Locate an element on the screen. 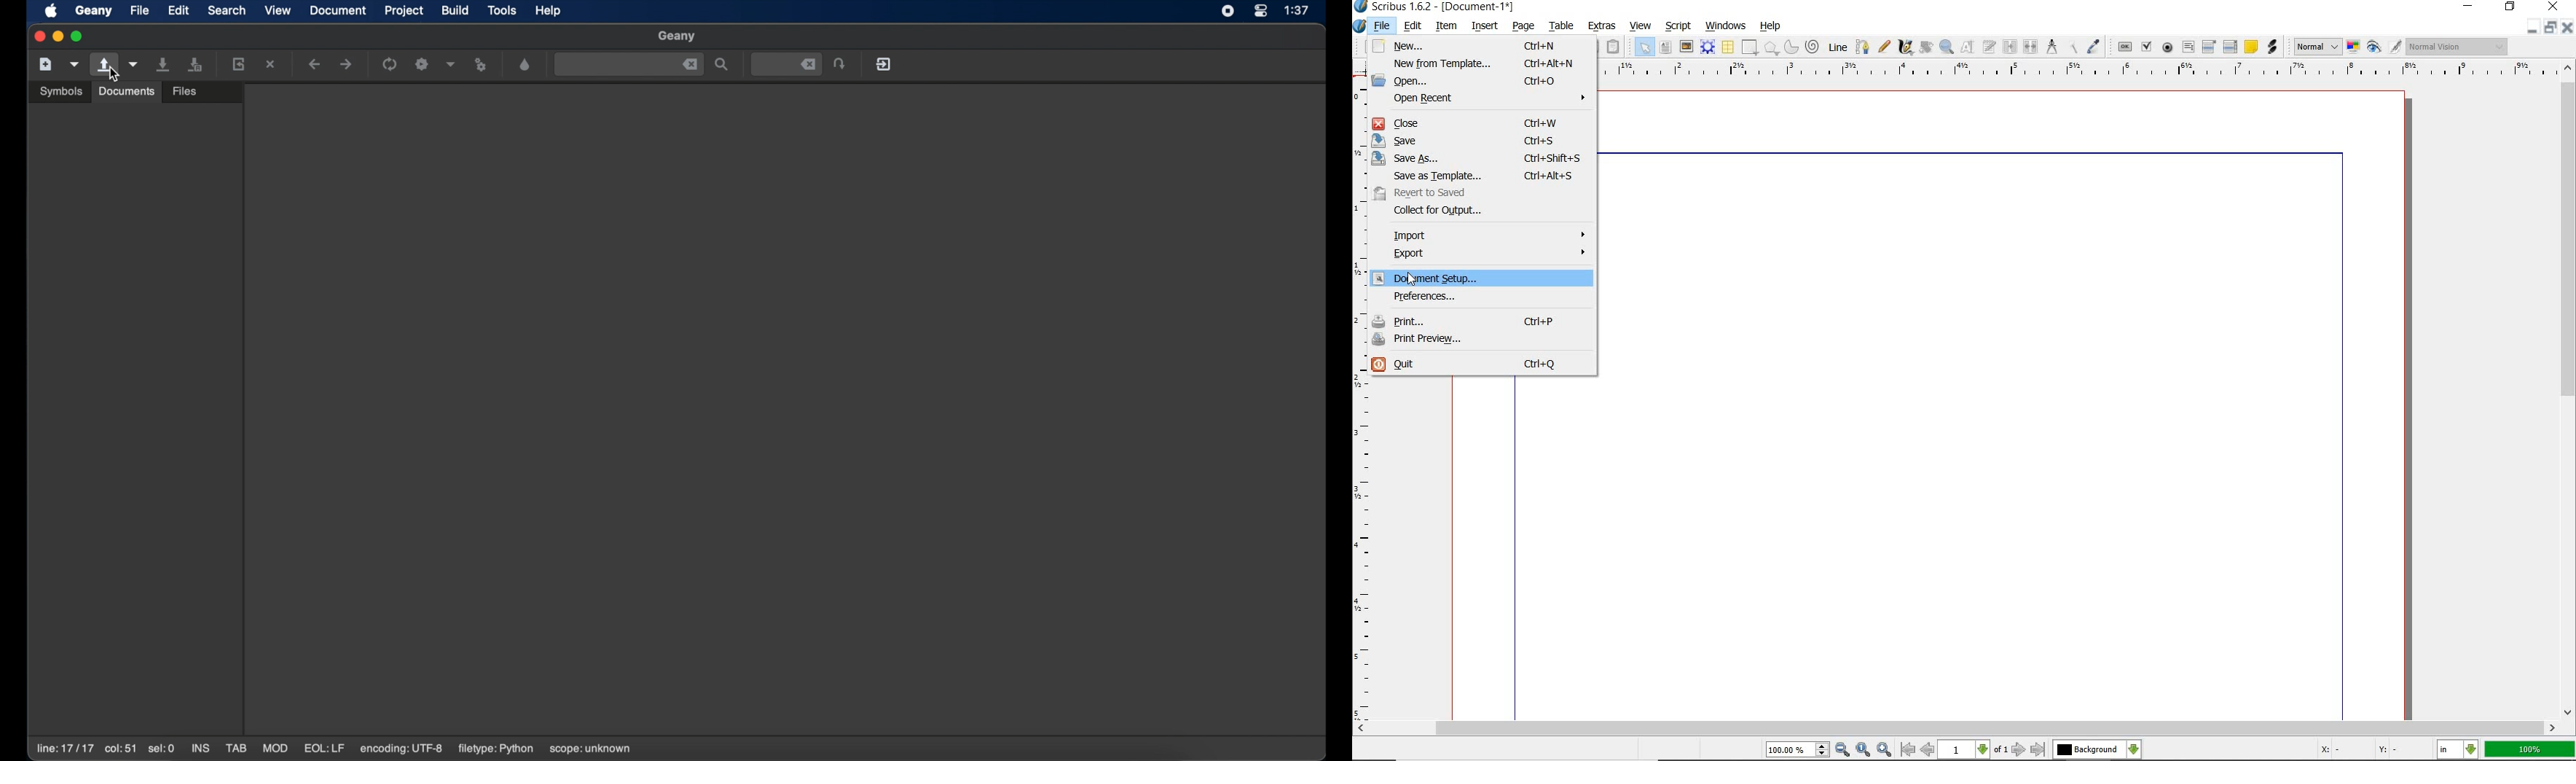  render frame is located at coordinates (1708, 47).